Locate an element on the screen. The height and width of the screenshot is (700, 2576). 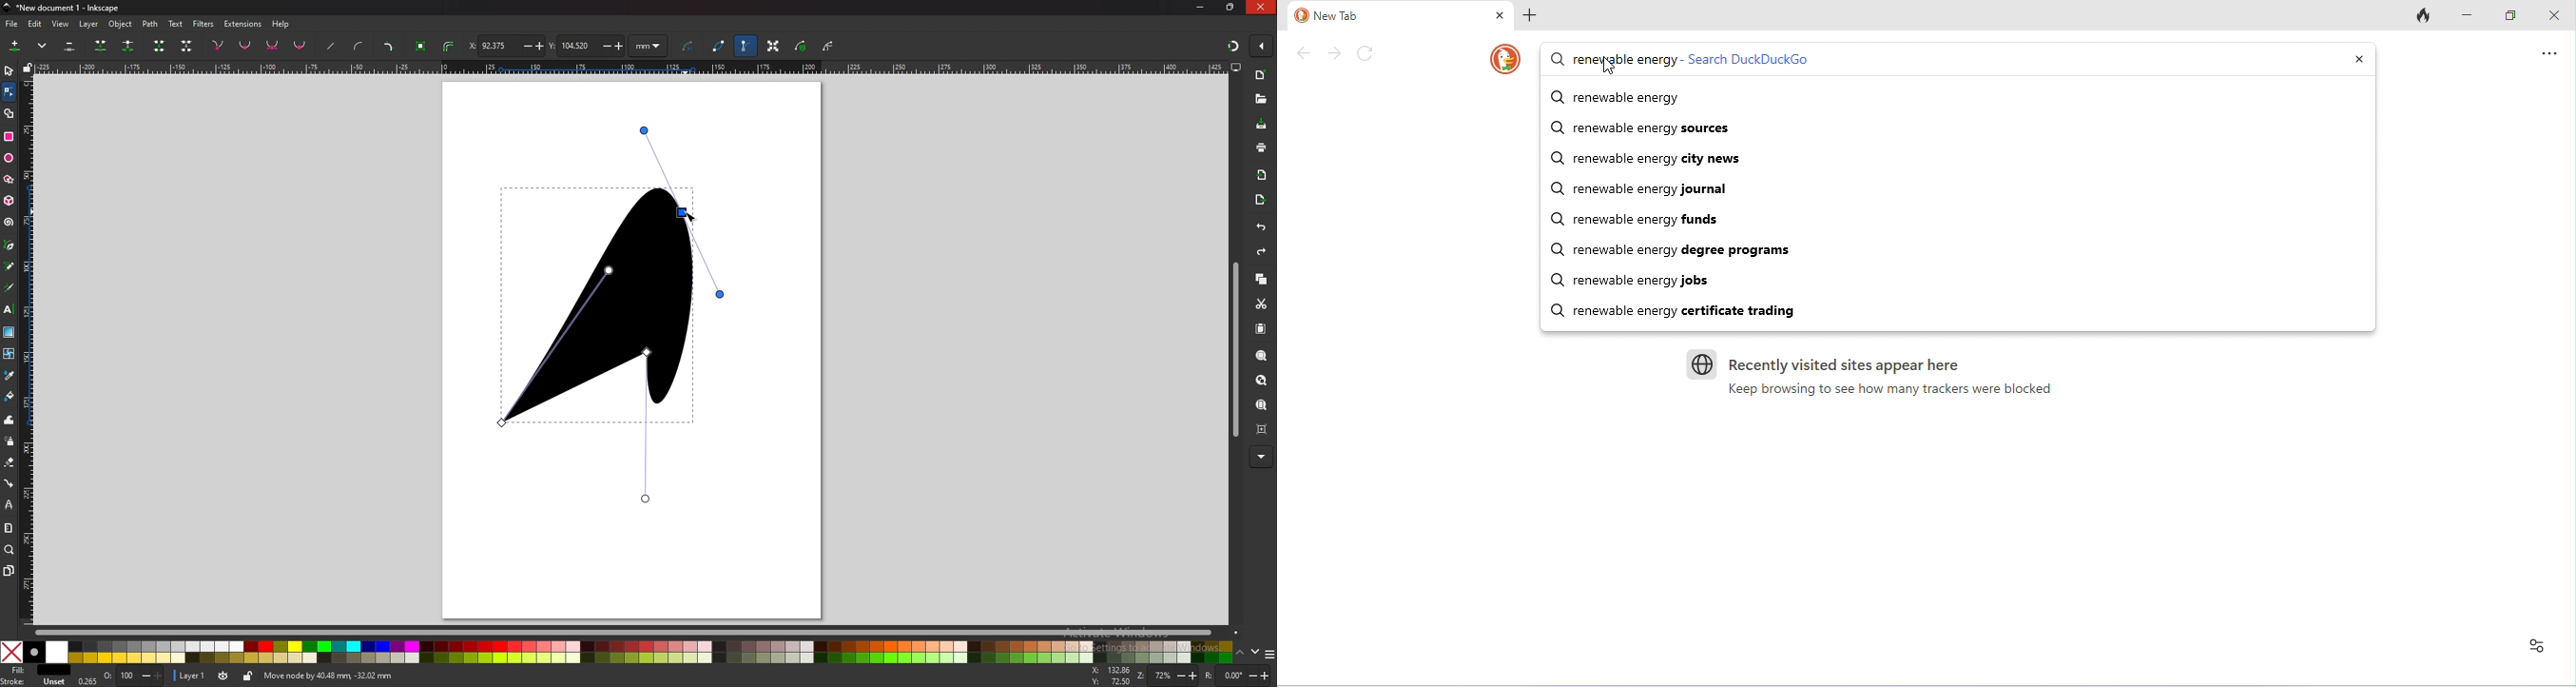
close is located at coordinates (1261, 7).